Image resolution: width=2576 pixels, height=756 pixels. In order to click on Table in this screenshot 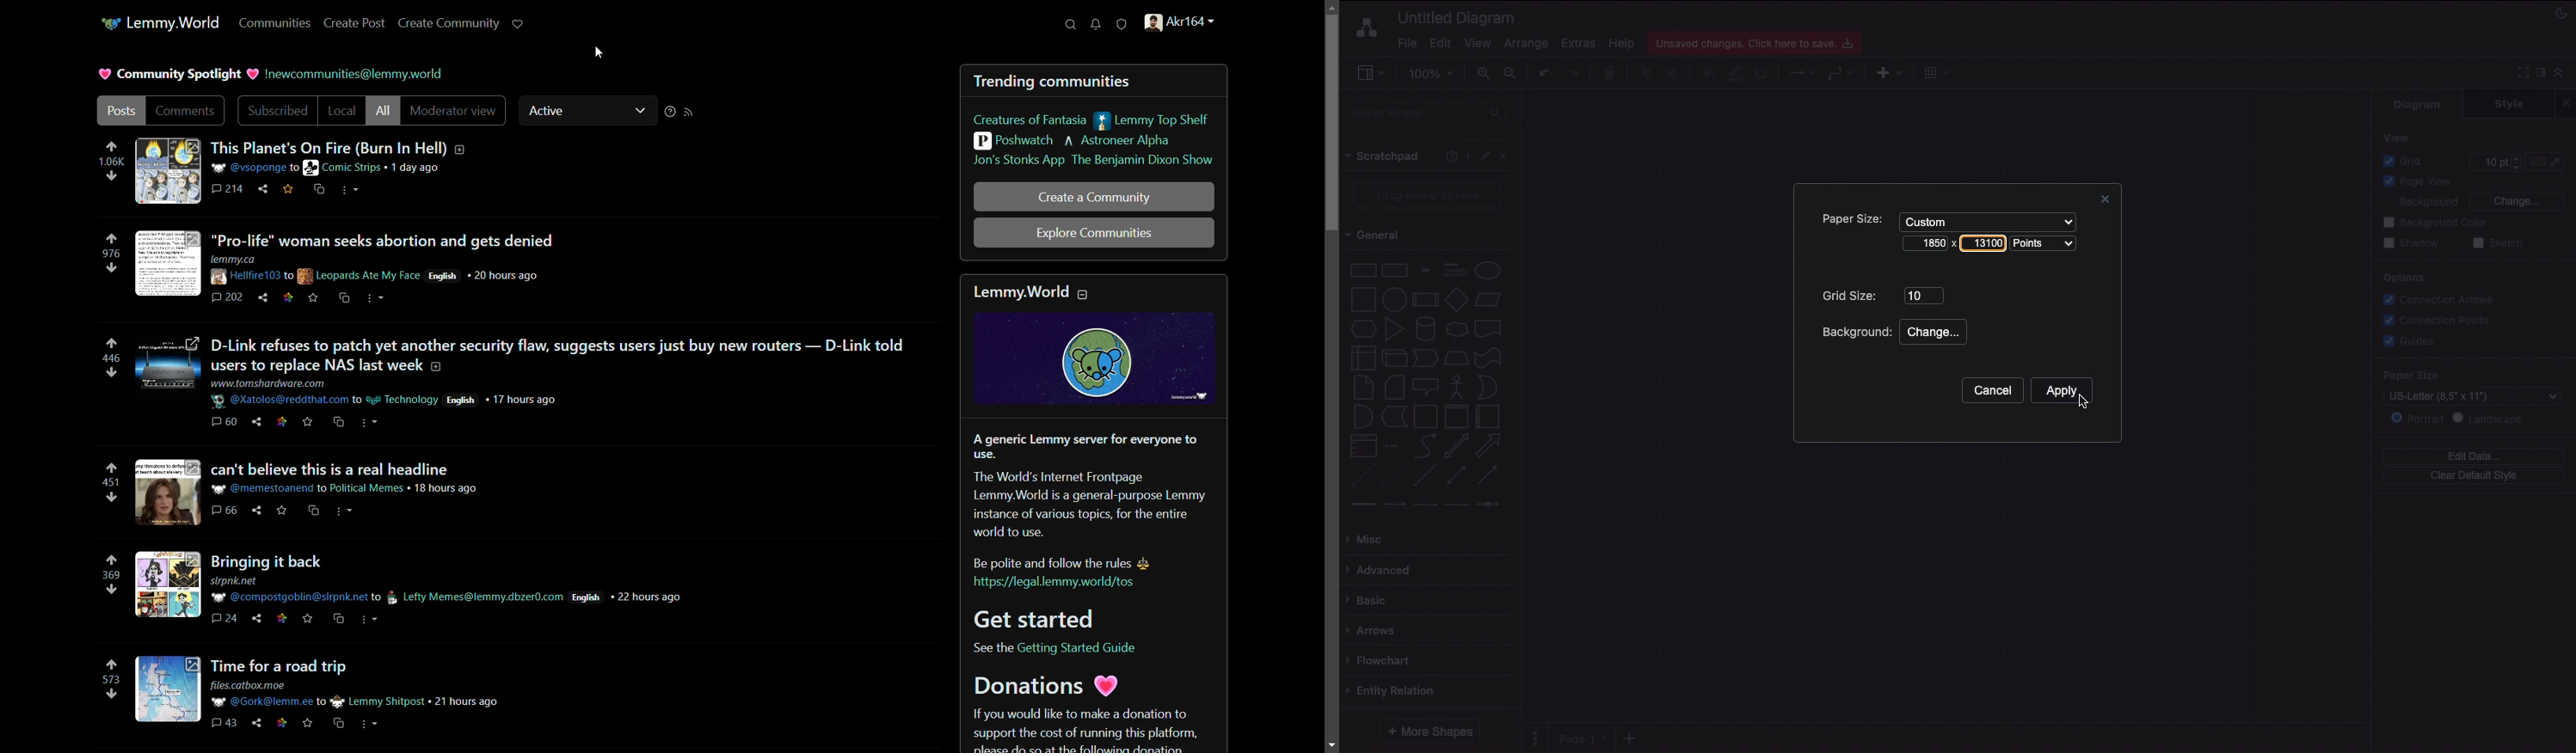, I will do `click(1934, 71)`.